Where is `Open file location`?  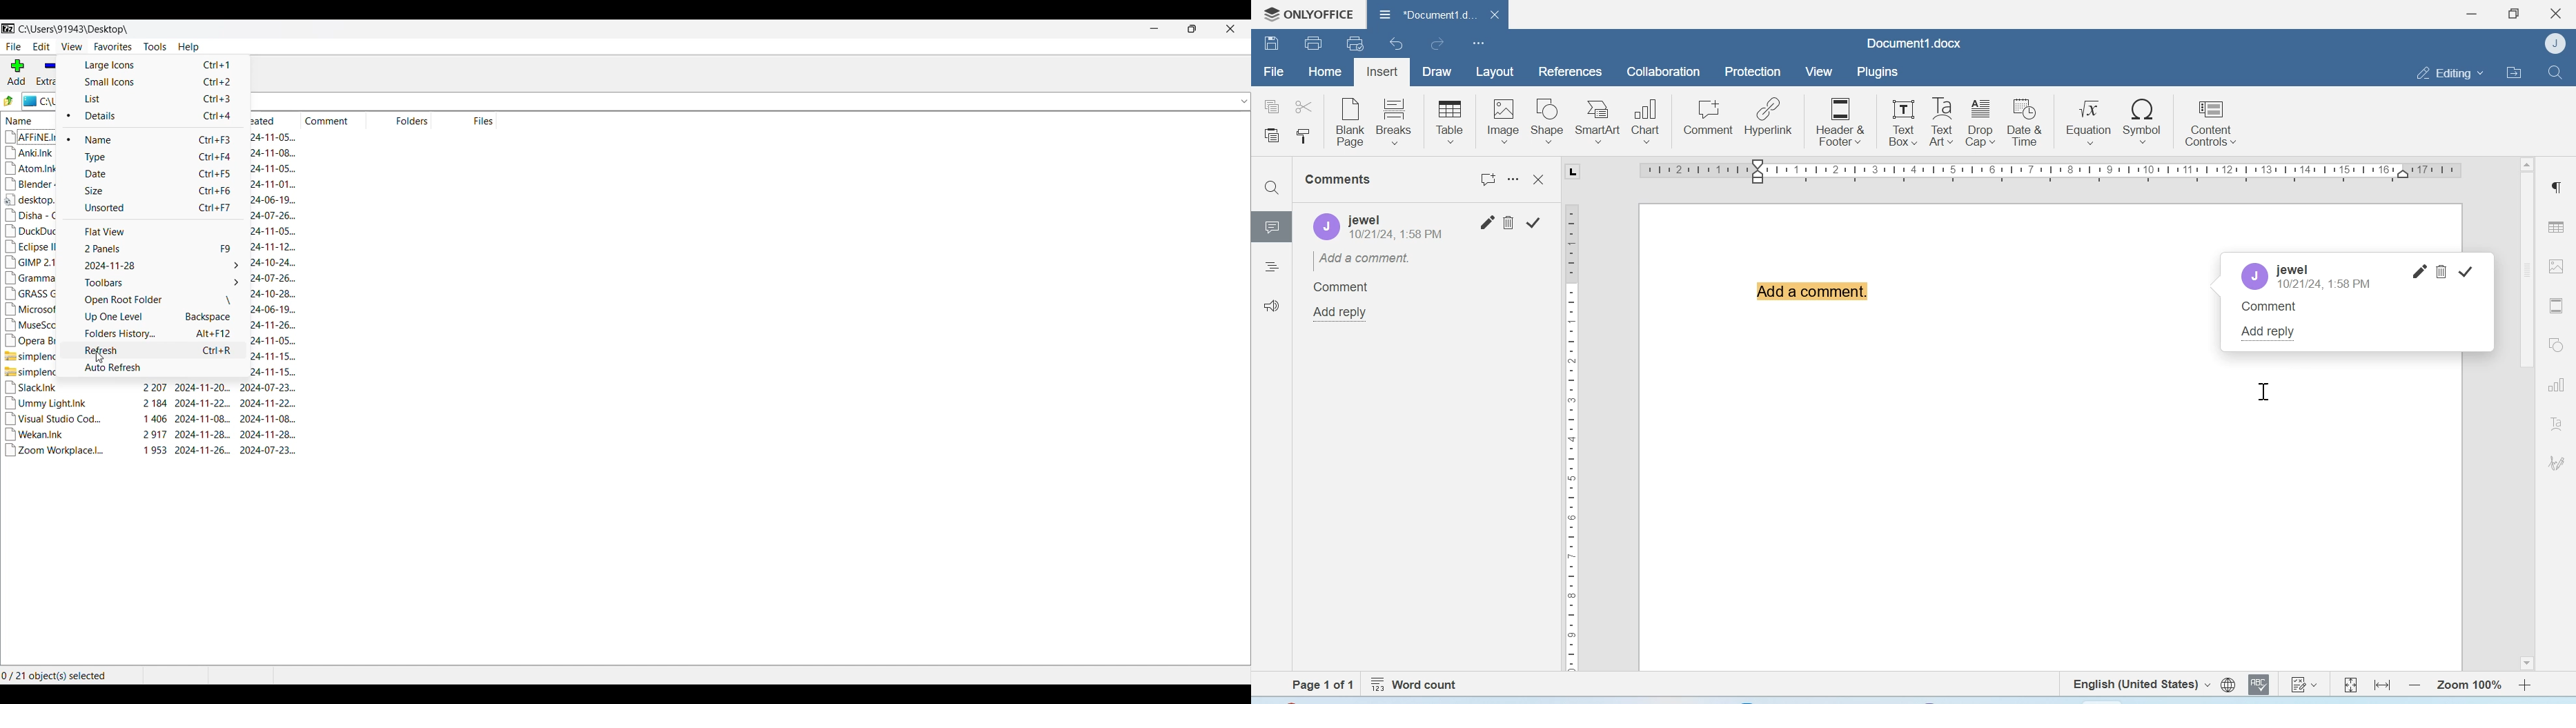
Open file location is located at coordinates (2514, 72).